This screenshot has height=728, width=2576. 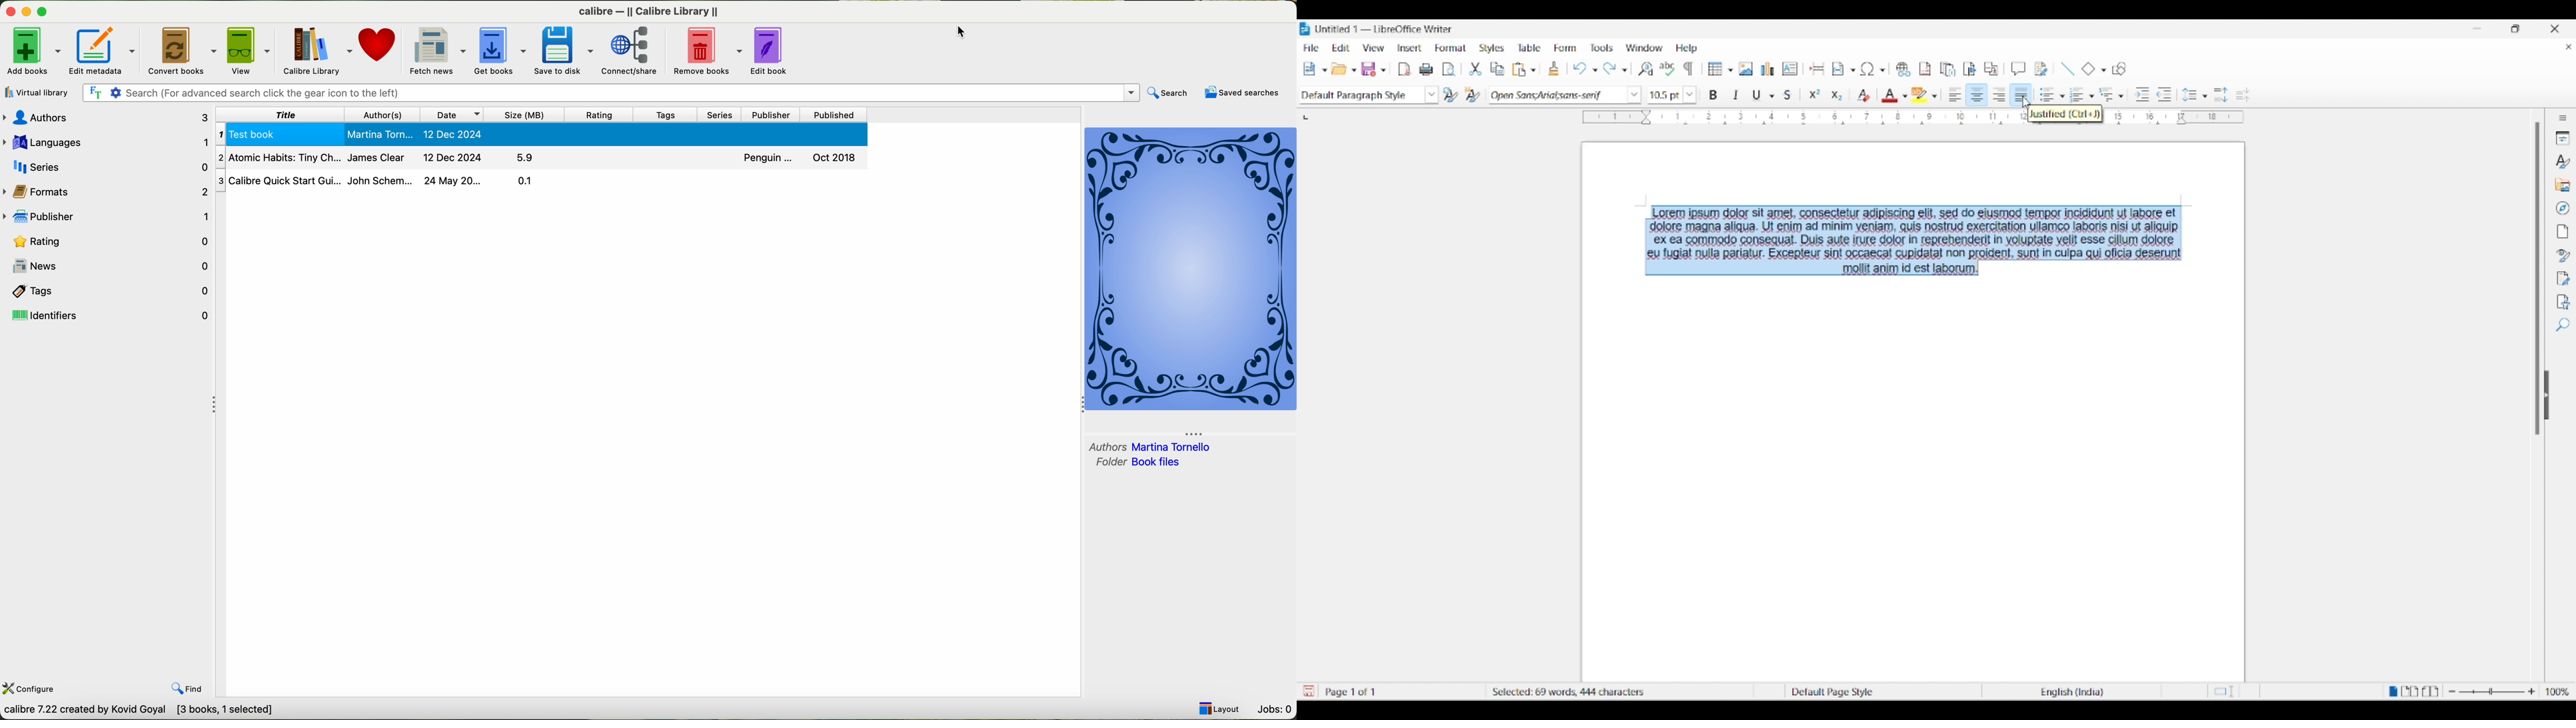 What do you see at coordinates (2563, 118) in the screenshot?
I see `Sidebar settings` at bounding box center [2563, 118].